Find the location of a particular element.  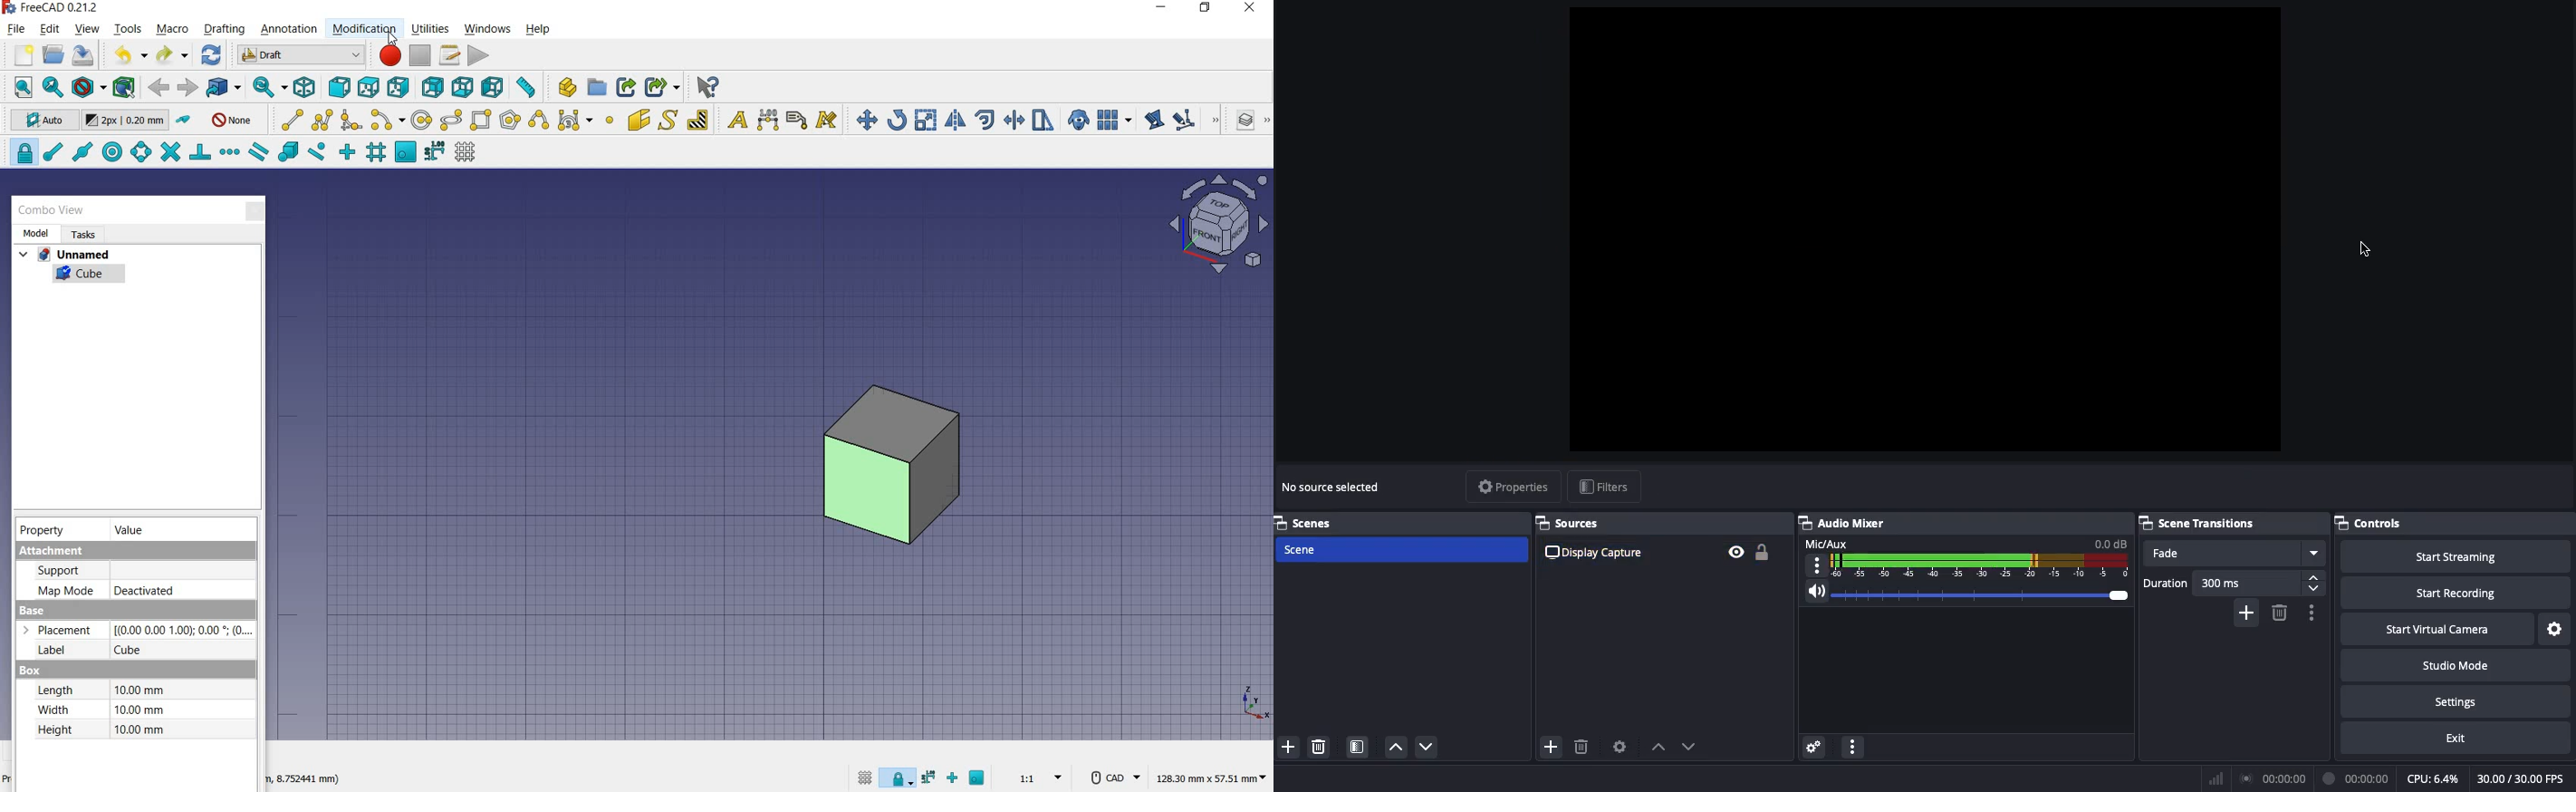

subelement highlight is located at coordinates (1184, 121).